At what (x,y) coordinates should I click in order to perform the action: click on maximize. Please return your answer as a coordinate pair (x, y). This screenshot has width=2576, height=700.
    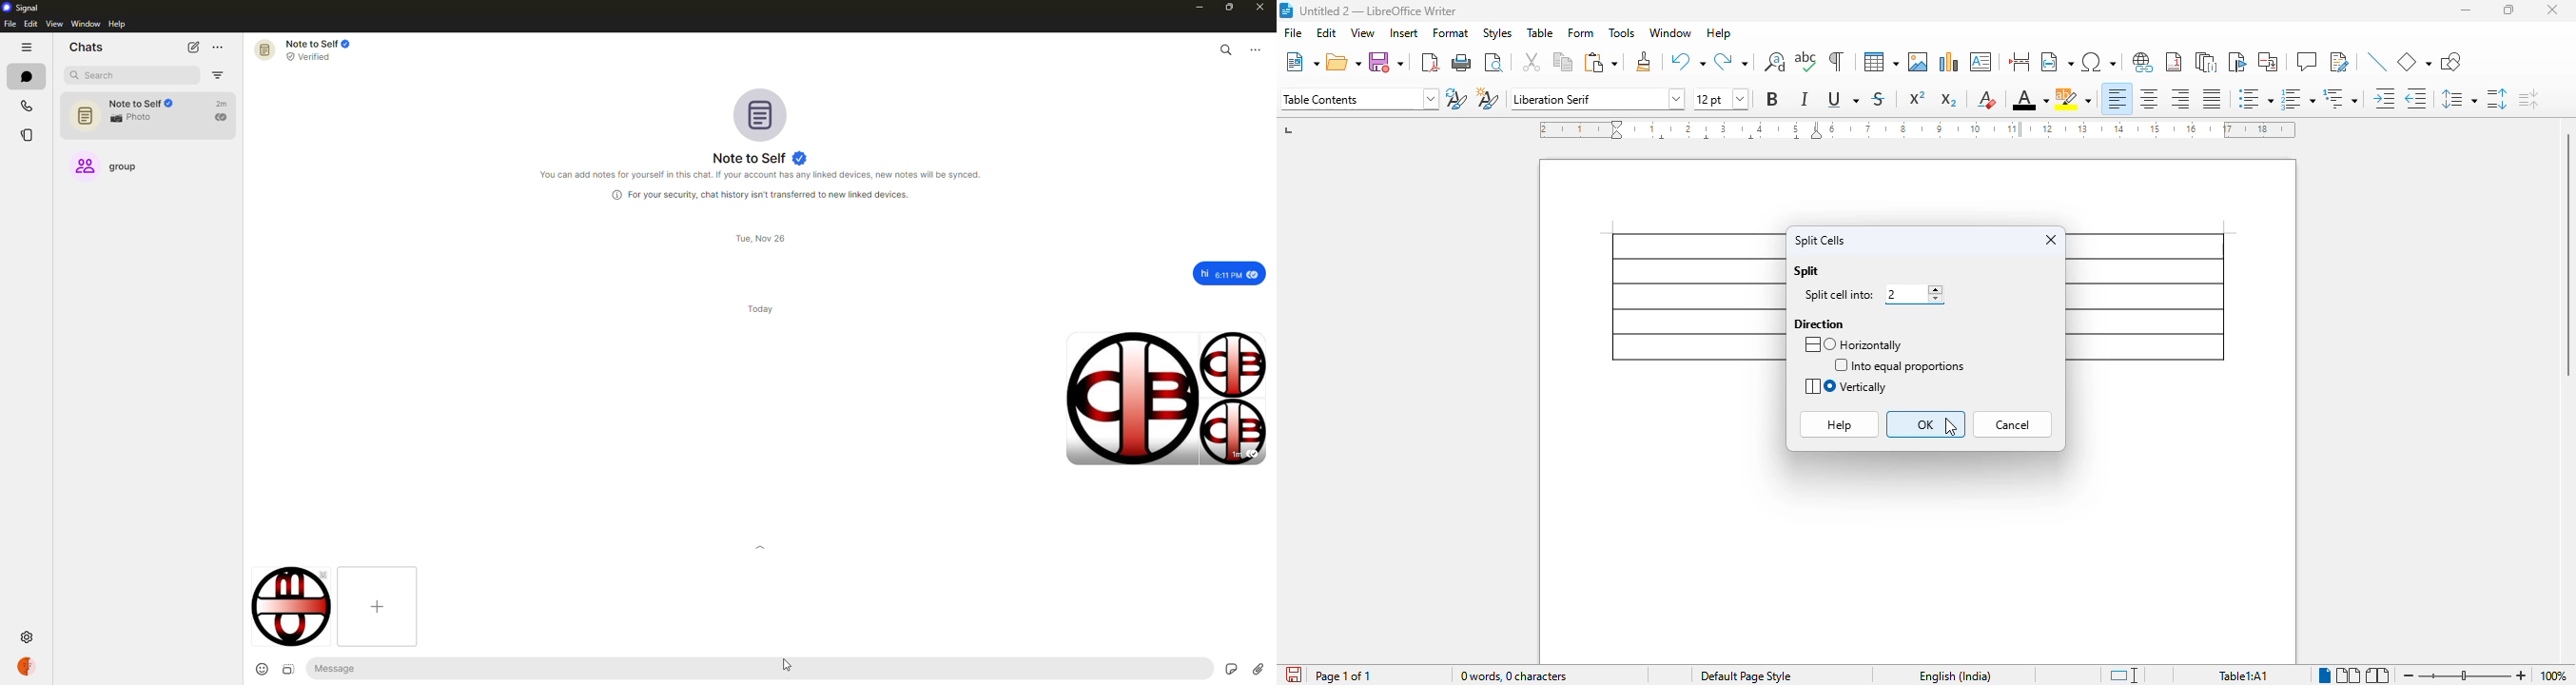
    Looking at the image, I should click on (2509, 10).